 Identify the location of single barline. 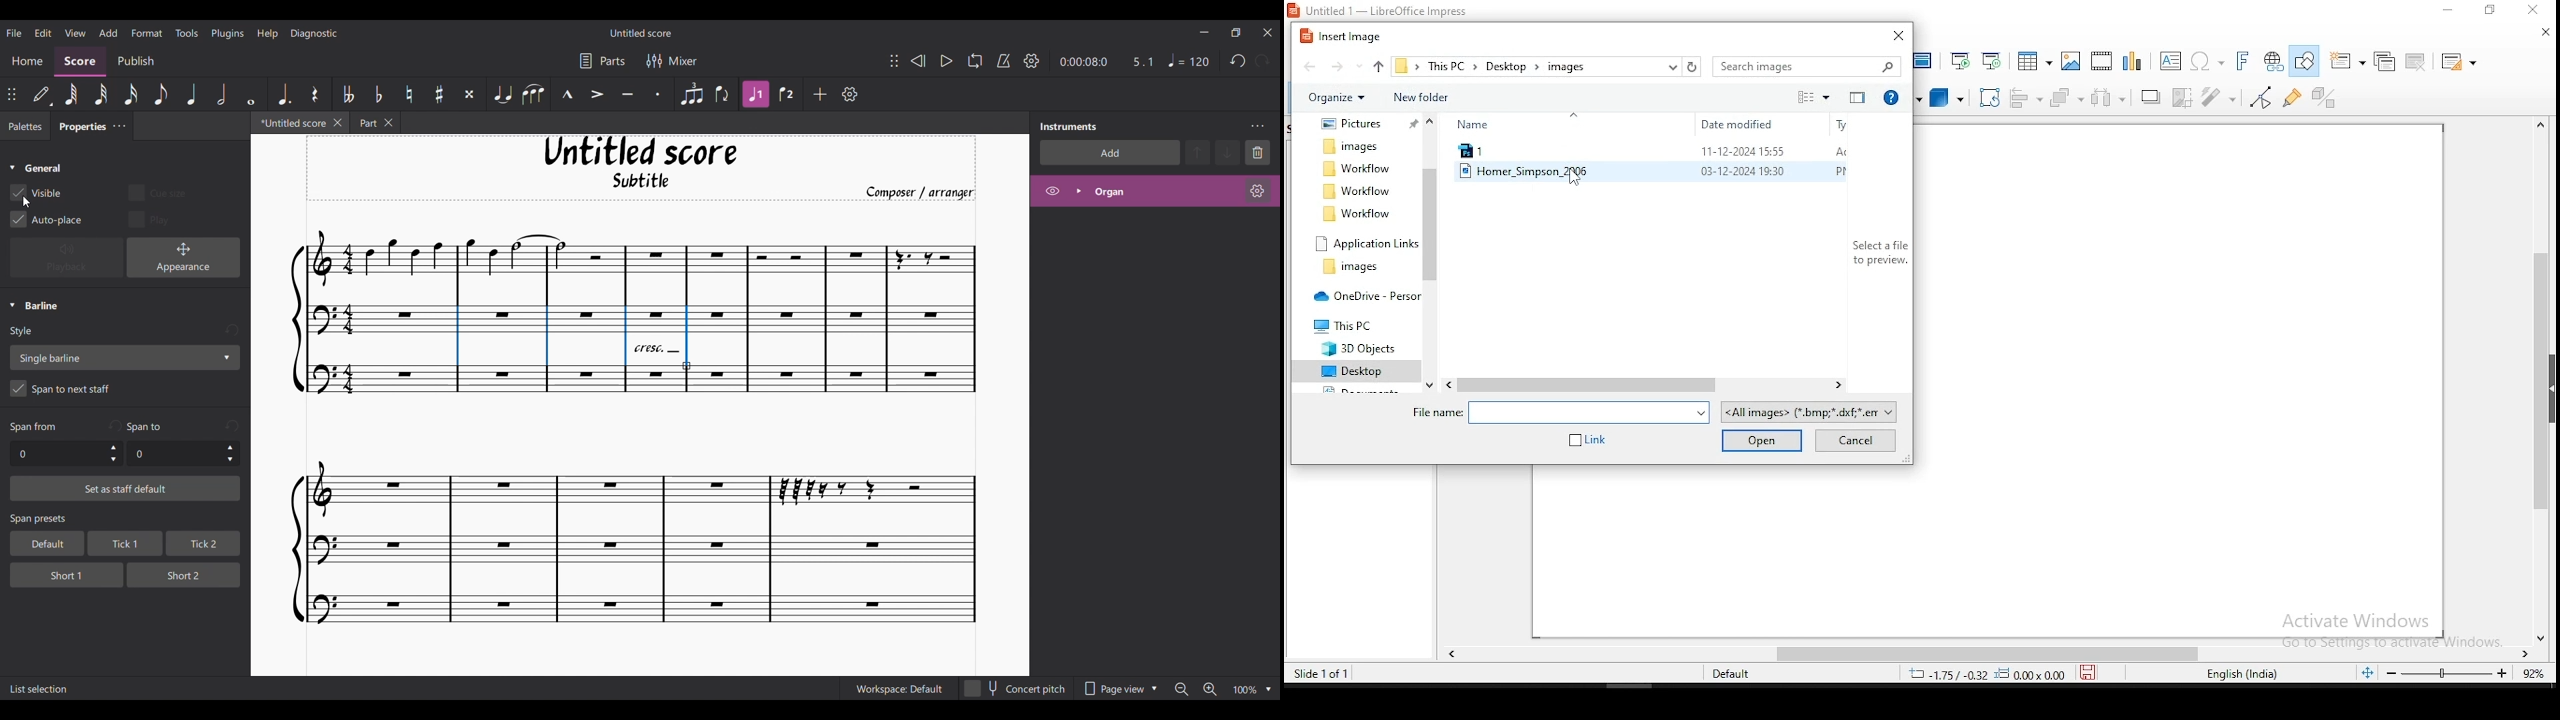
(124, 357).